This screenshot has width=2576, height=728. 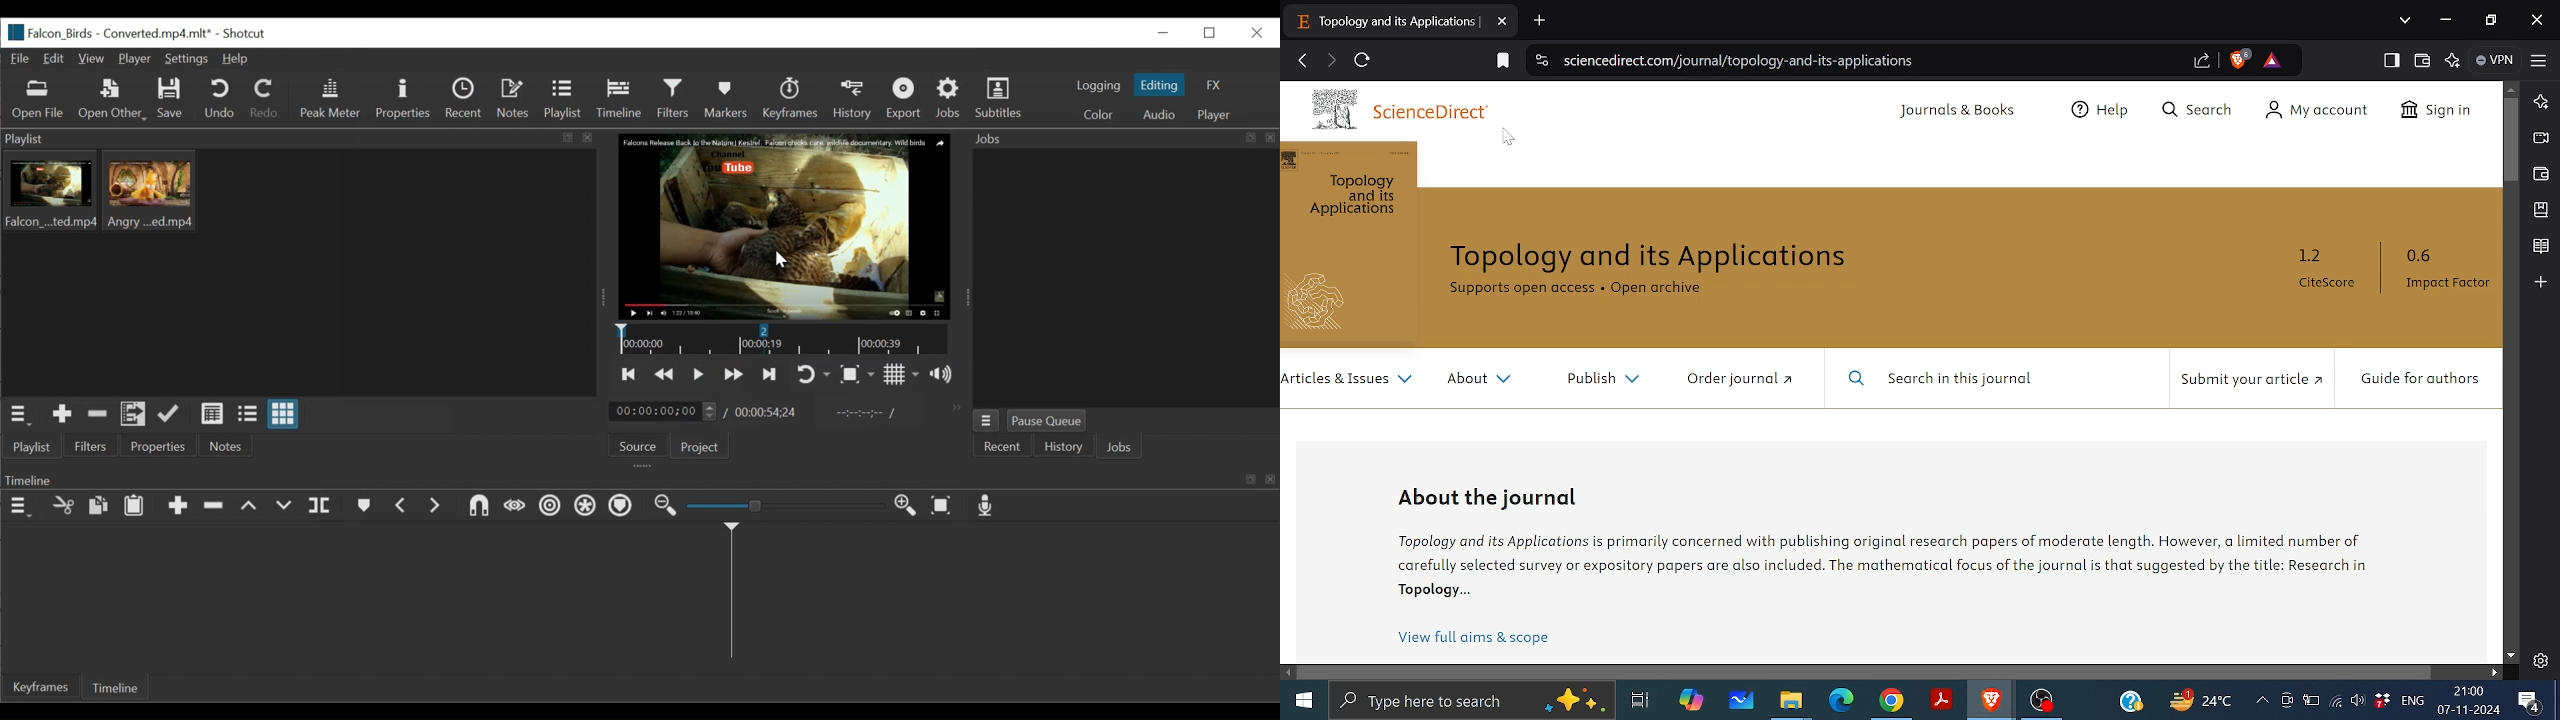 What do you see at coordinates (98, 506) in the screenshot?
I see `Copy` at bounding box center [98, 506].